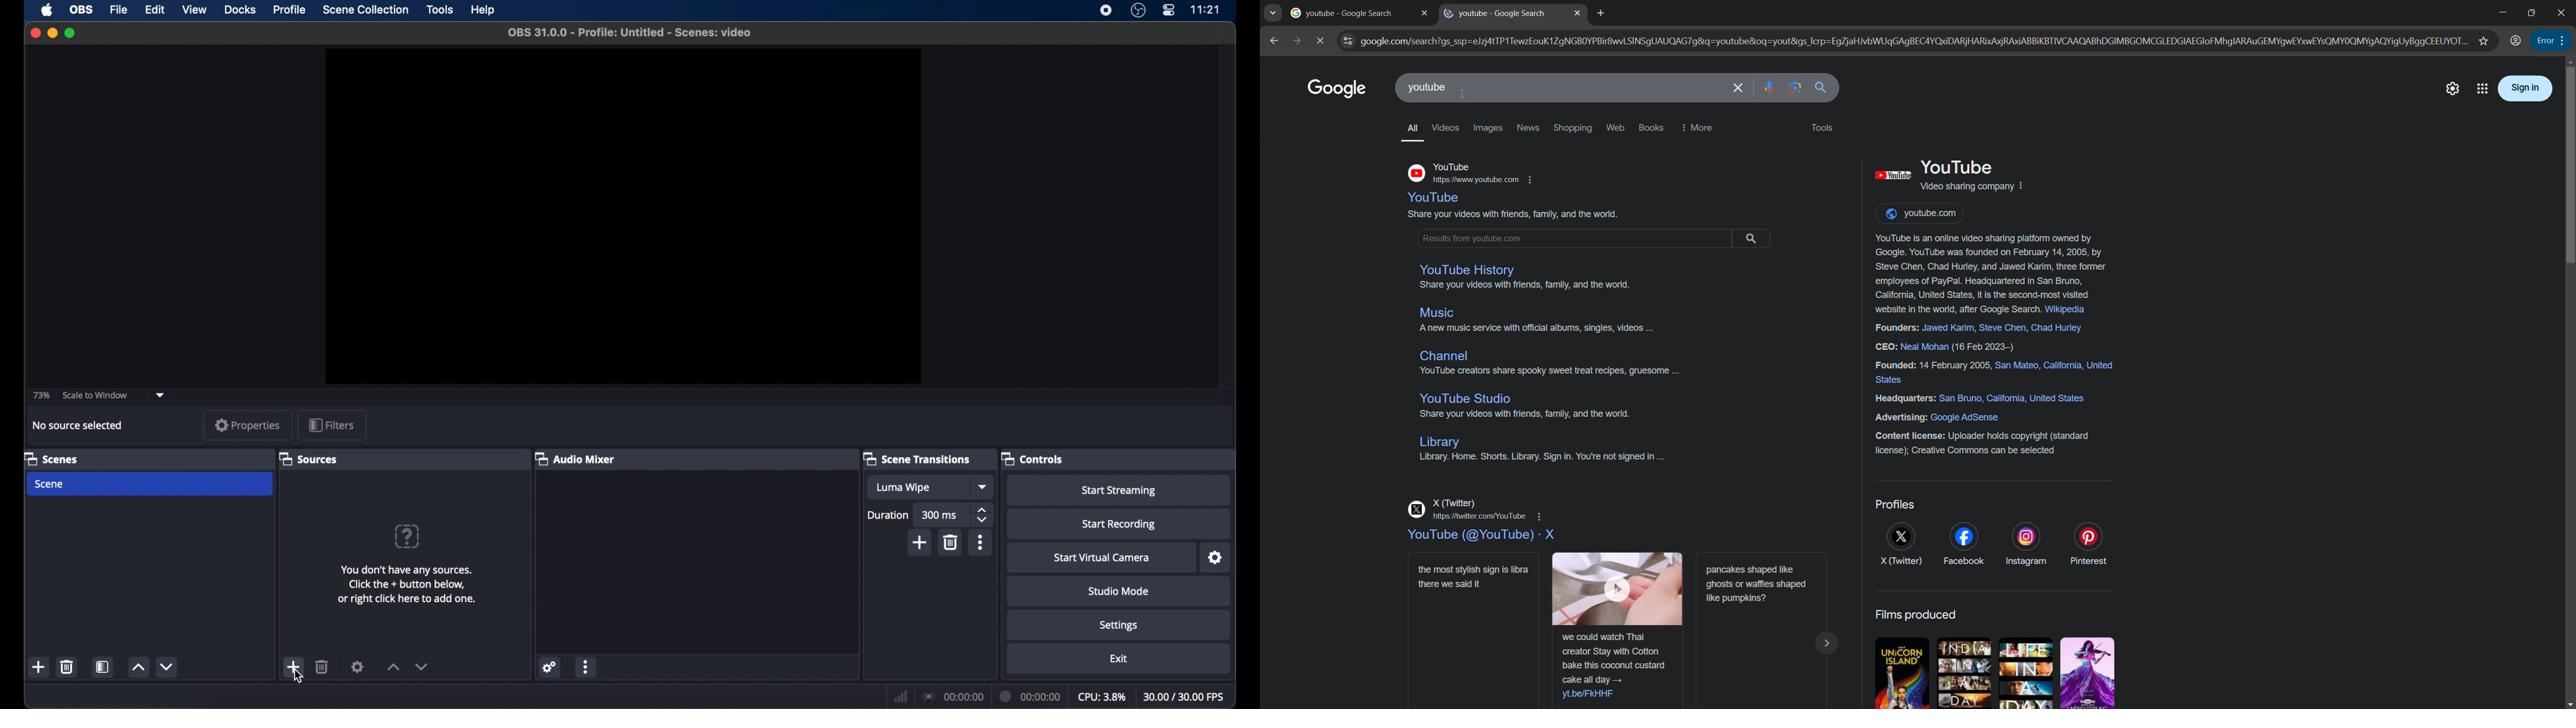  Describe the element at coordinates (980, 542) in the screenshot. I see `more options` at that location.